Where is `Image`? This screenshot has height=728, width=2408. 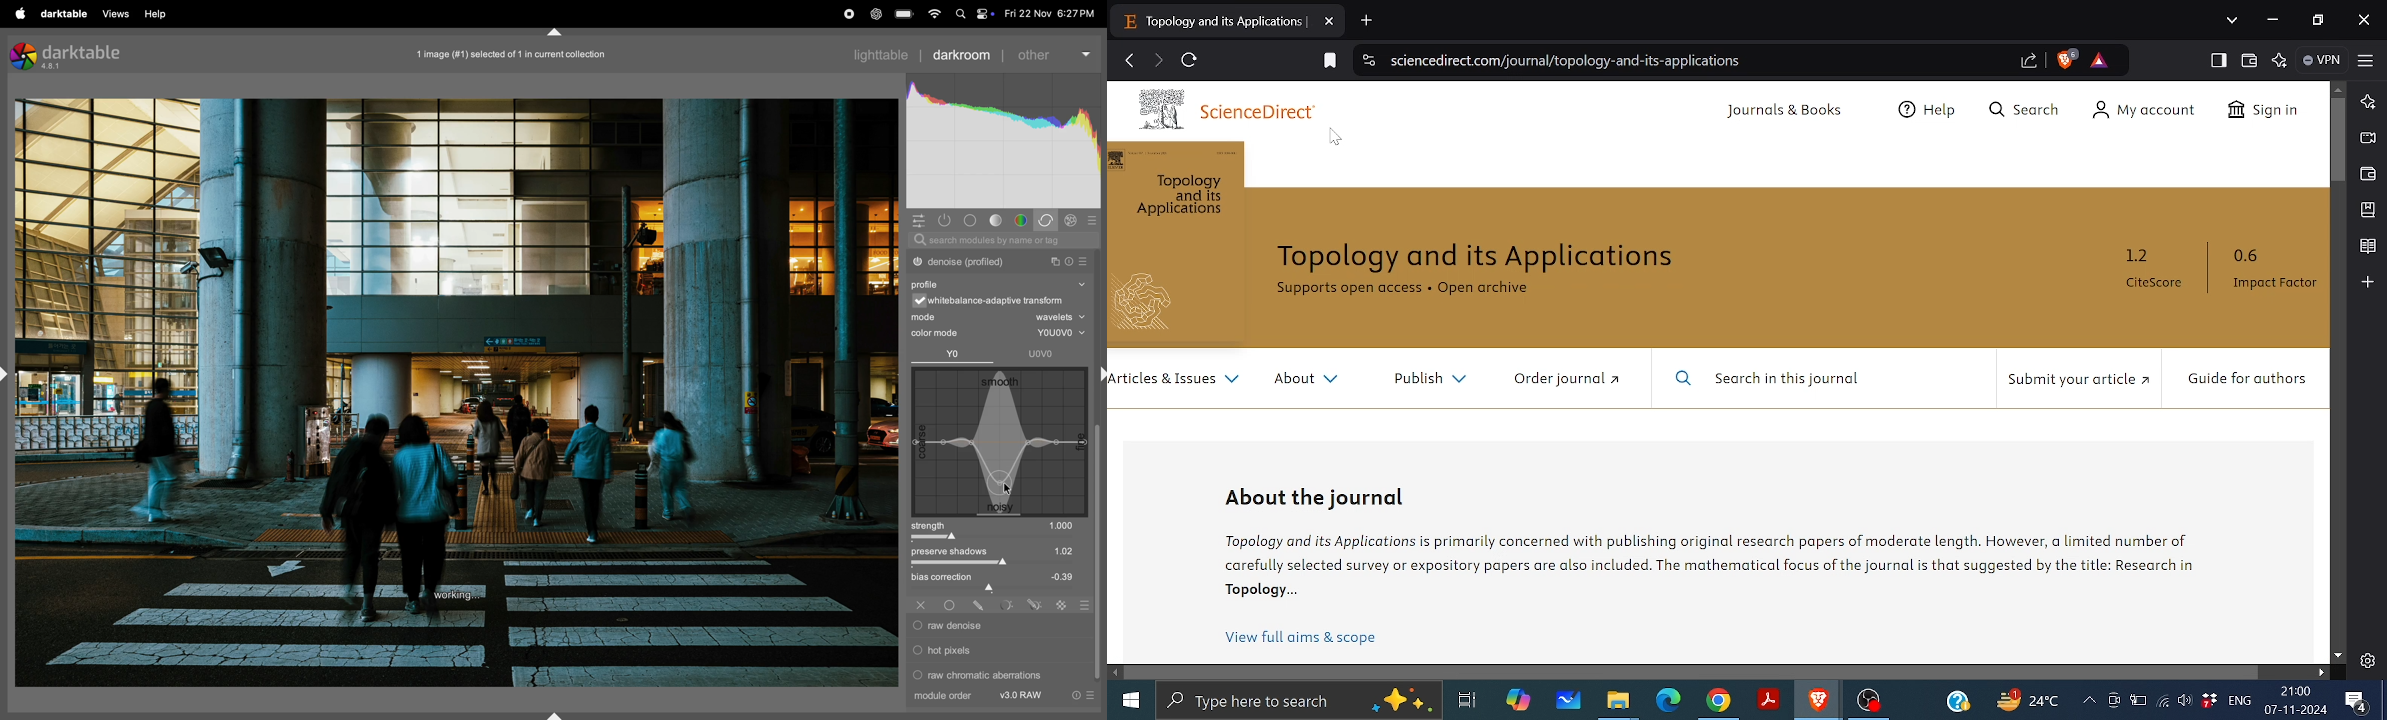 Image is located at coordinates (456, 394).